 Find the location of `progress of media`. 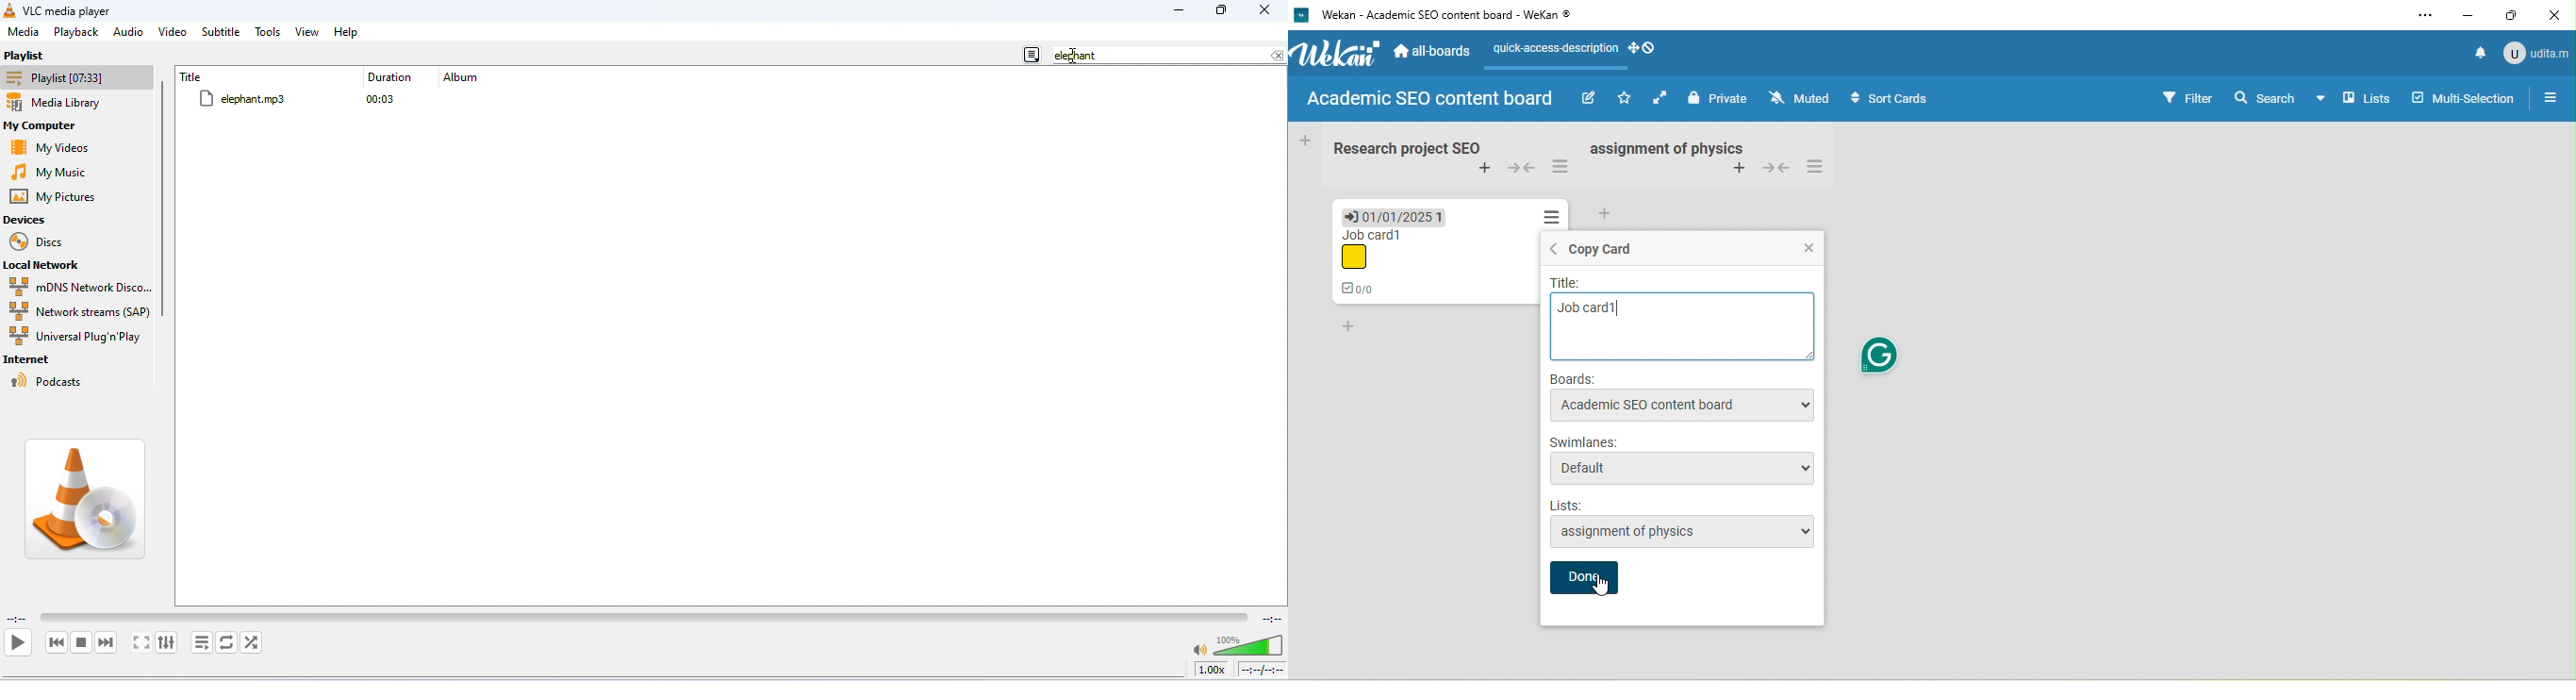

progress of media is located at coordinates (644, 615).